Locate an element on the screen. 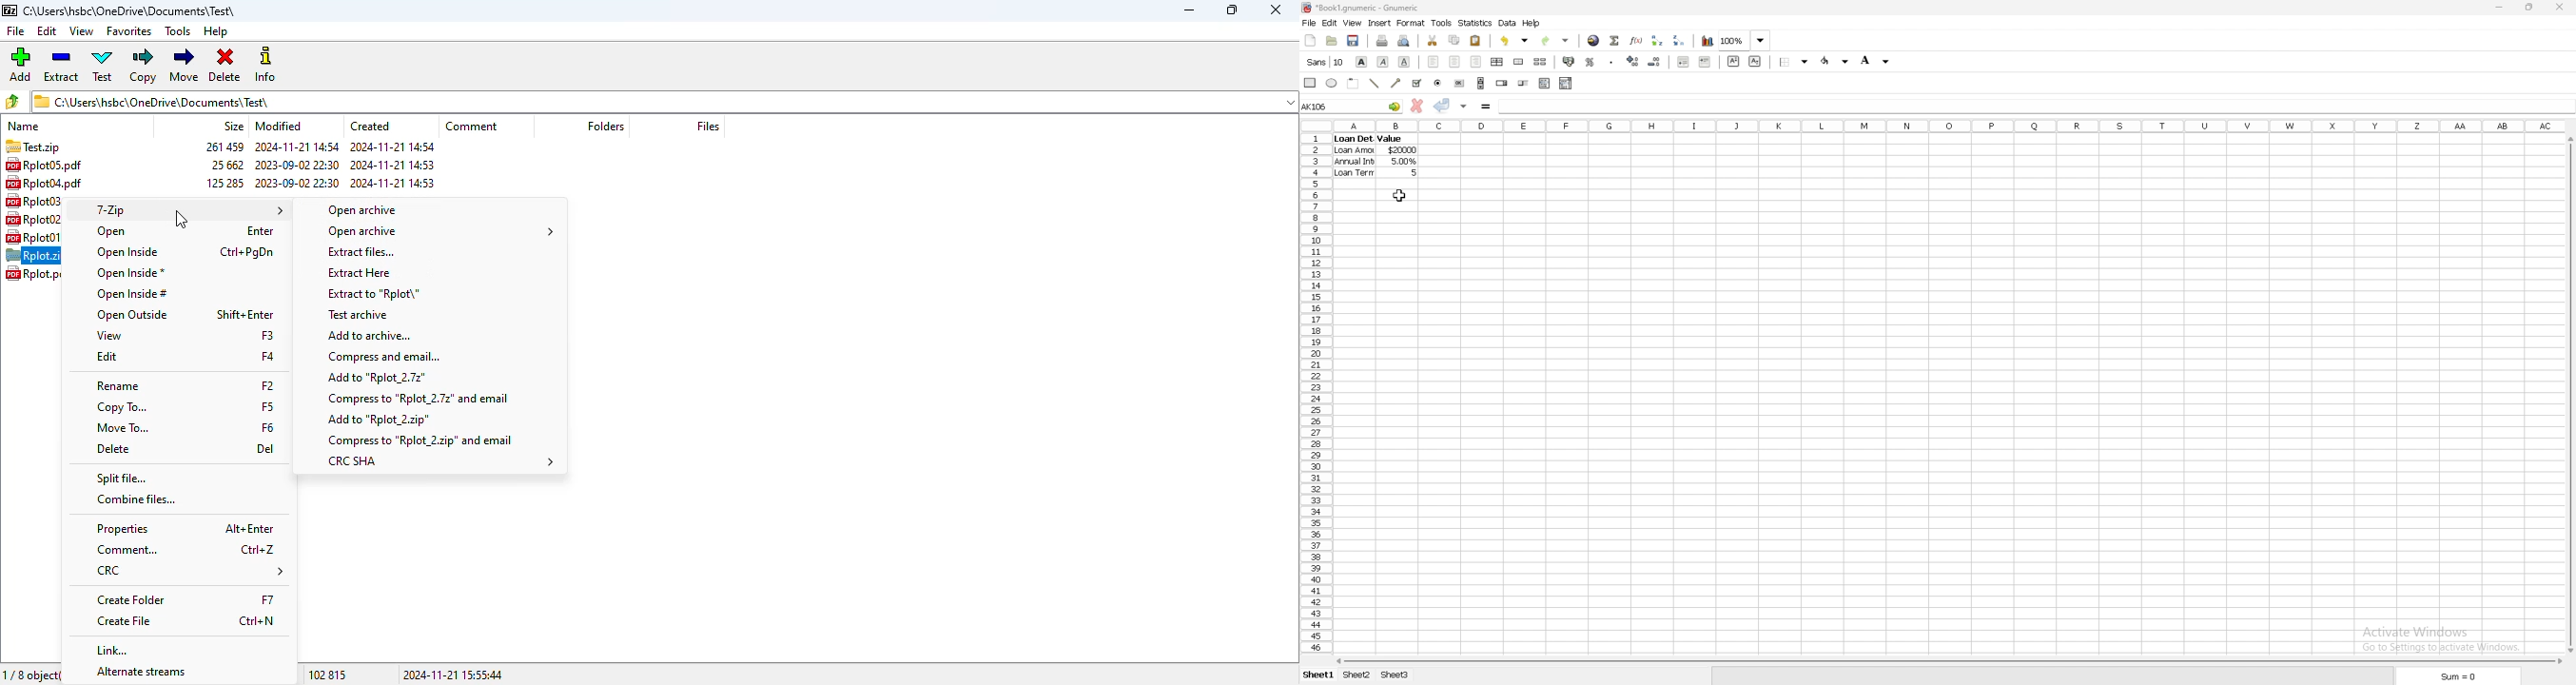 Image resolution: width=2576 pixels, height=700 pixels. dataset is located at coordinates (1375, 156).